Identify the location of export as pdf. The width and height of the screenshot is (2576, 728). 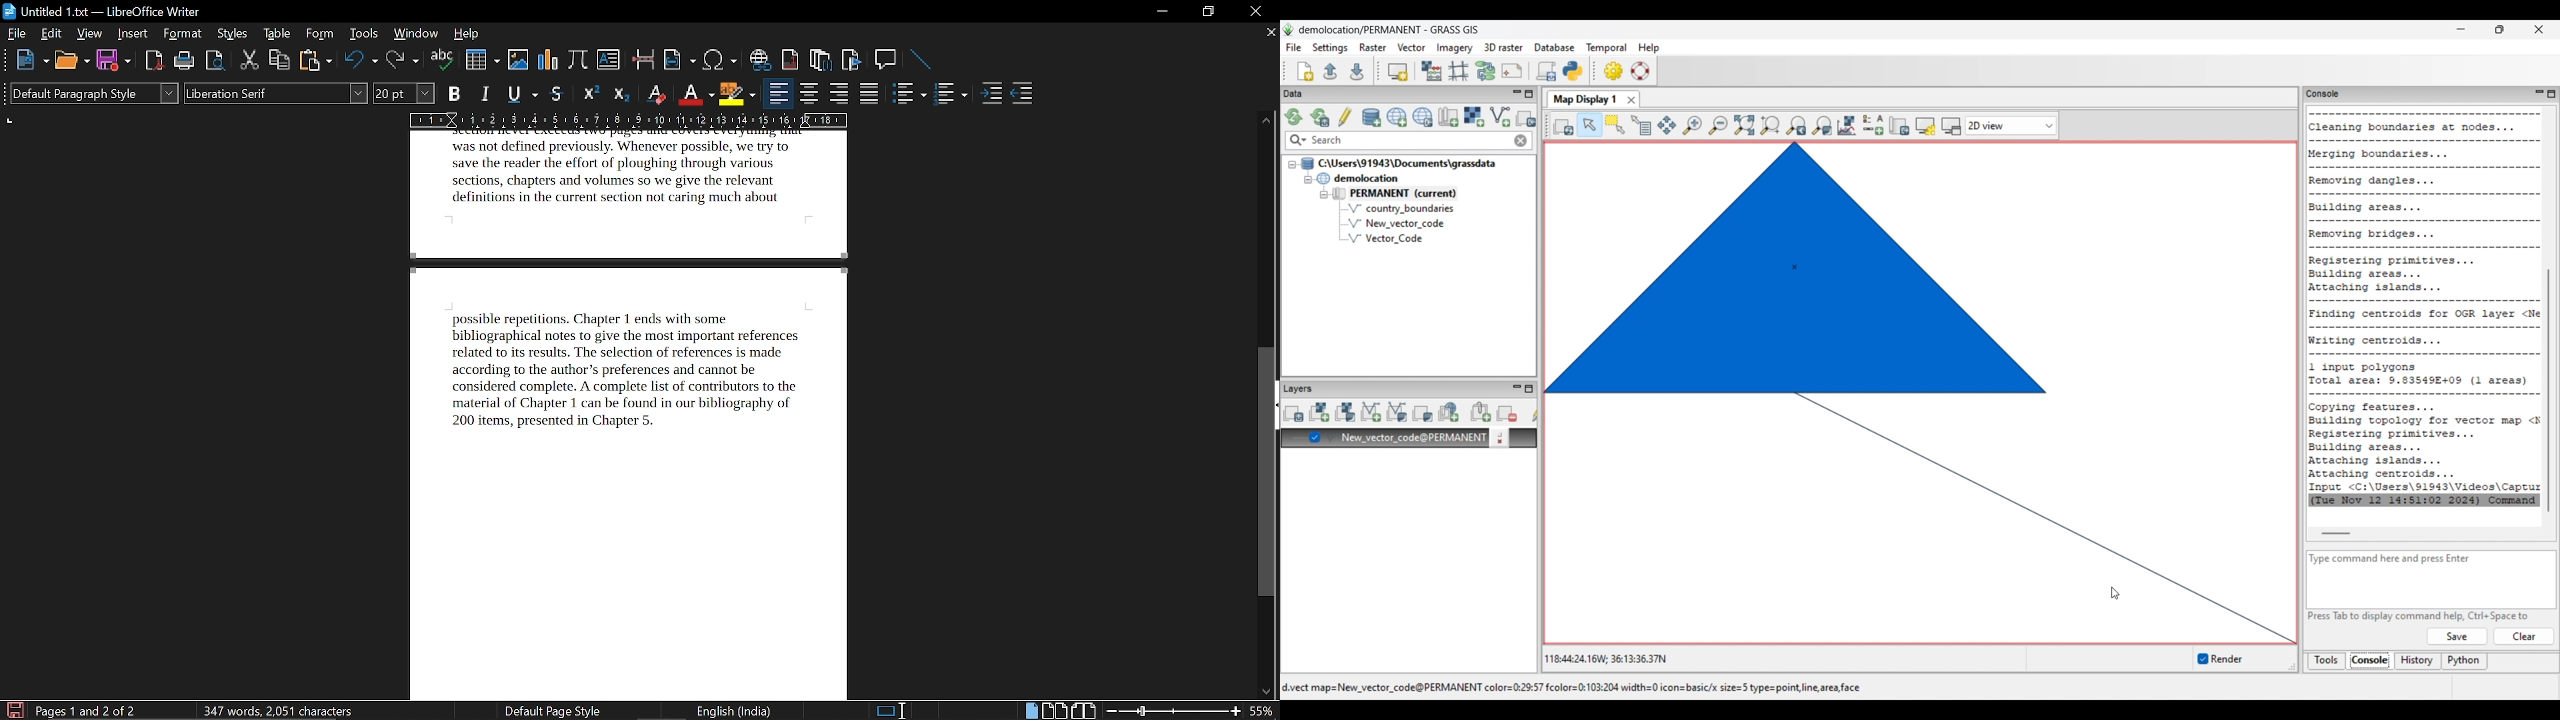
(150, 62).